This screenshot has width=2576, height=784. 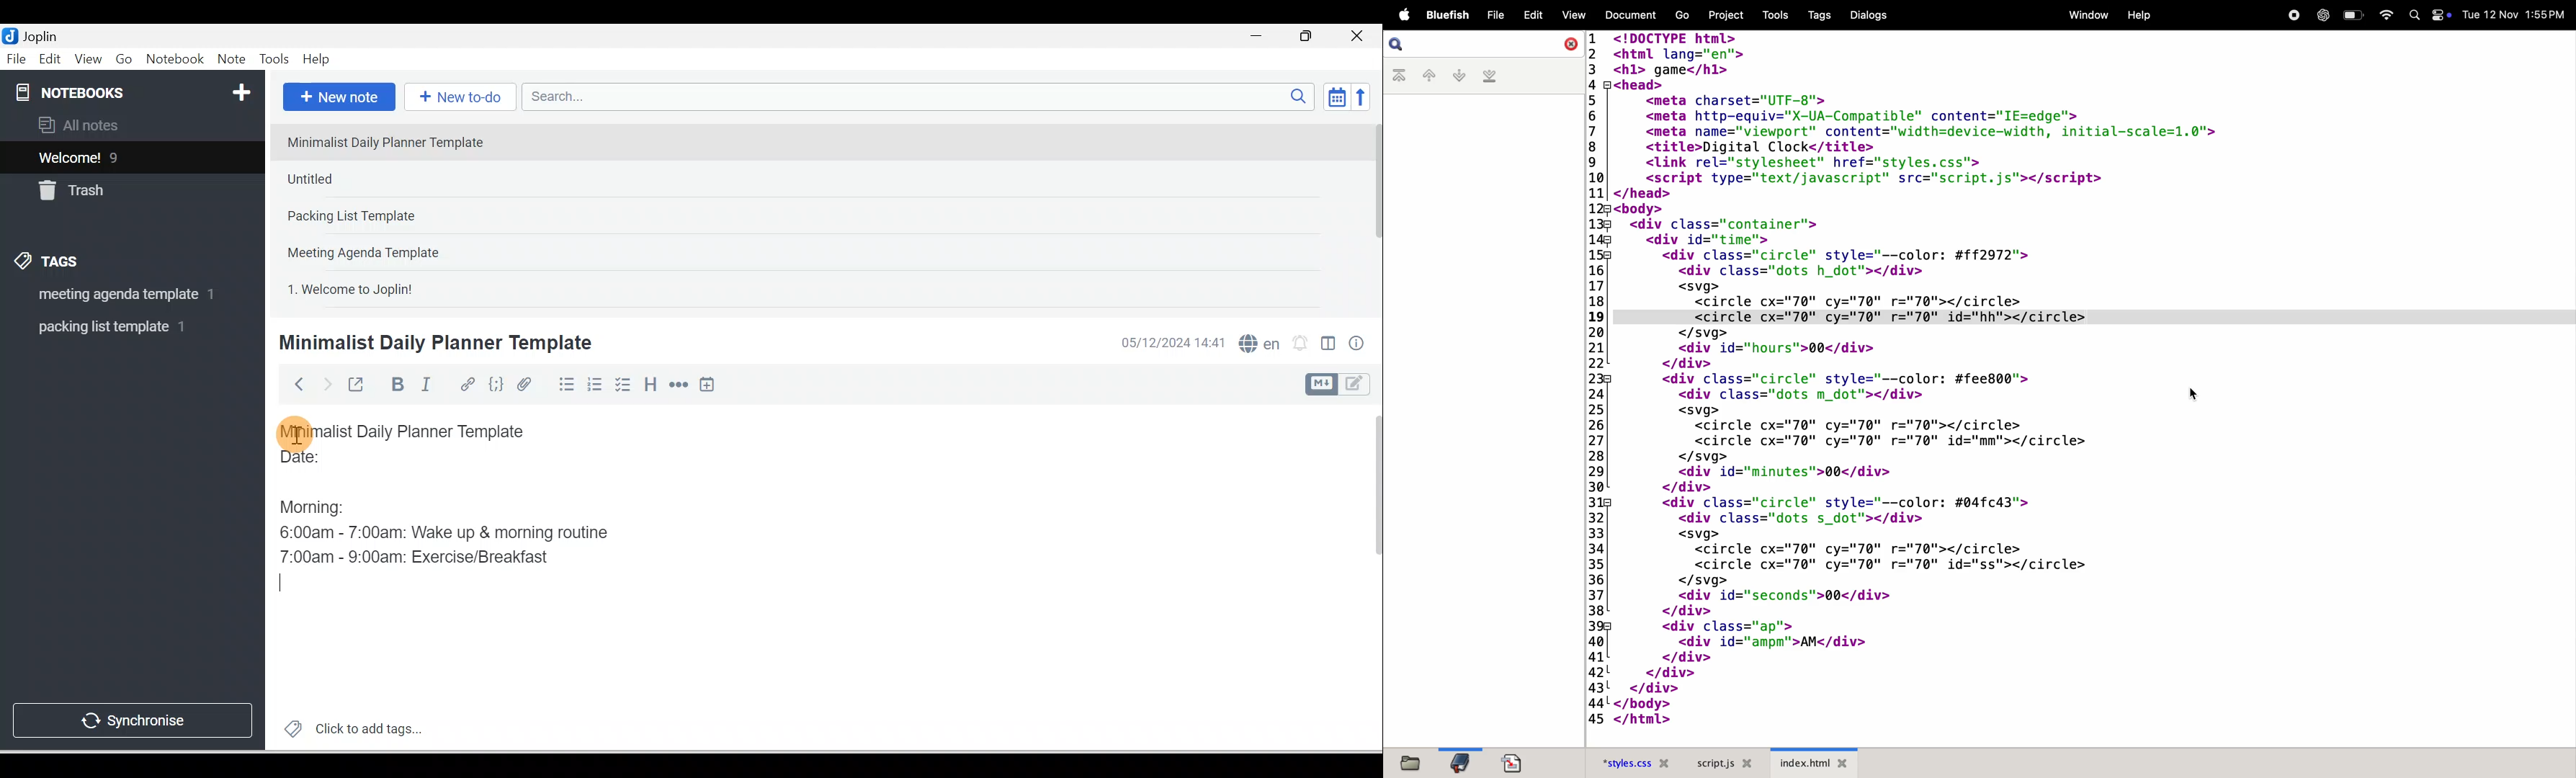 I want to click on spotlight, so click(x=2412, y=13).